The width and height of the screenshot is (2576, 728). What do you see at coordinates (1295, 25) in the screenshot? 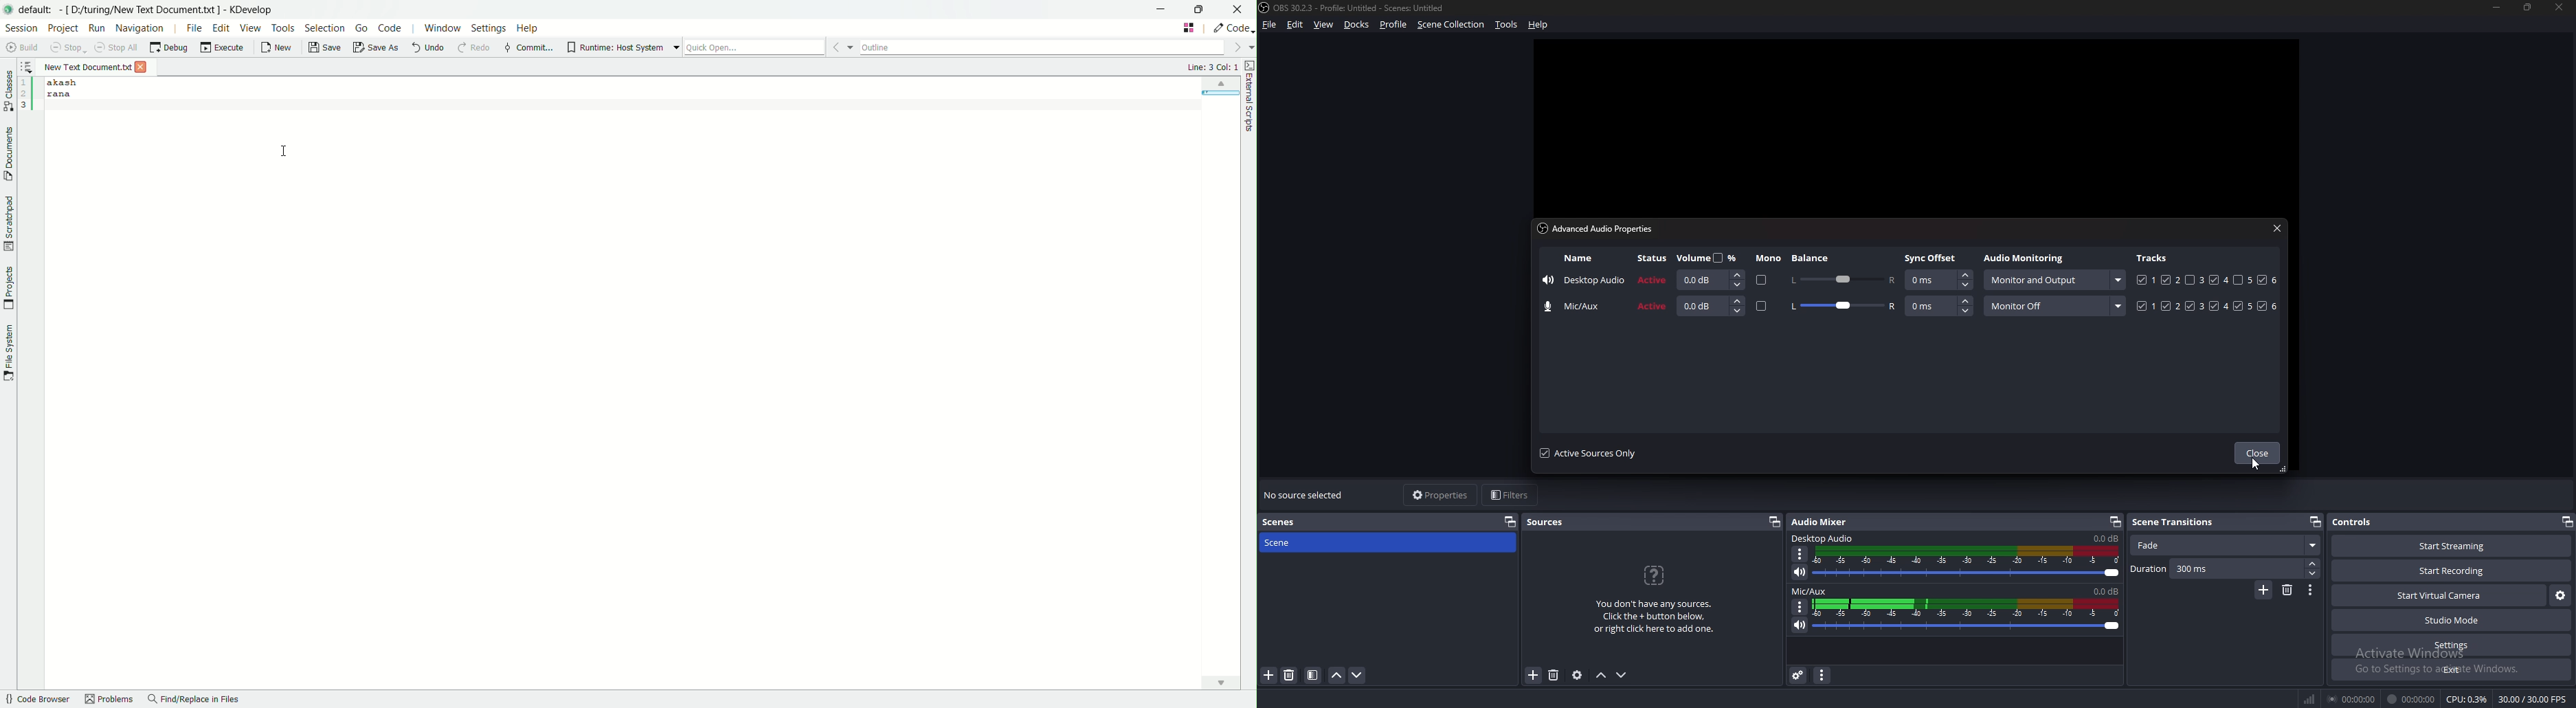
I see `edit` at bounding box center [1295, 25].